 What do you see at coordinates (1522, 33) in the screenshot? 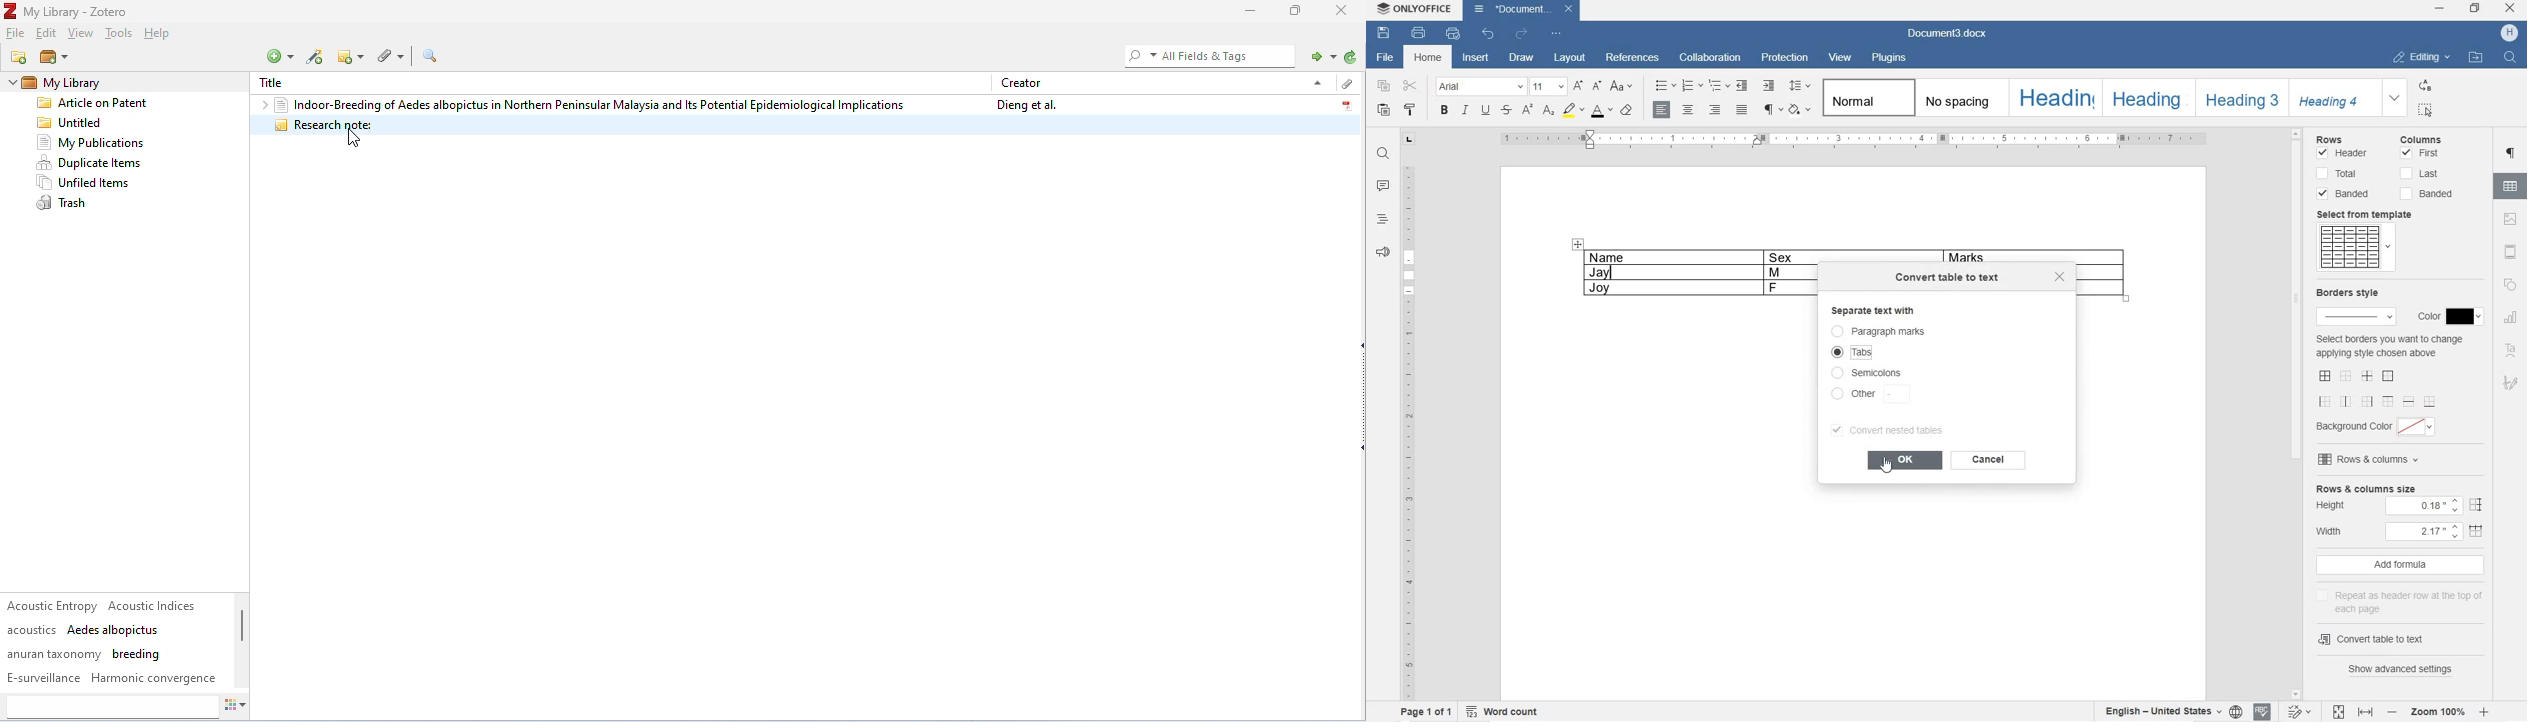
I see `REDO` at bounding box center [1522, 33].